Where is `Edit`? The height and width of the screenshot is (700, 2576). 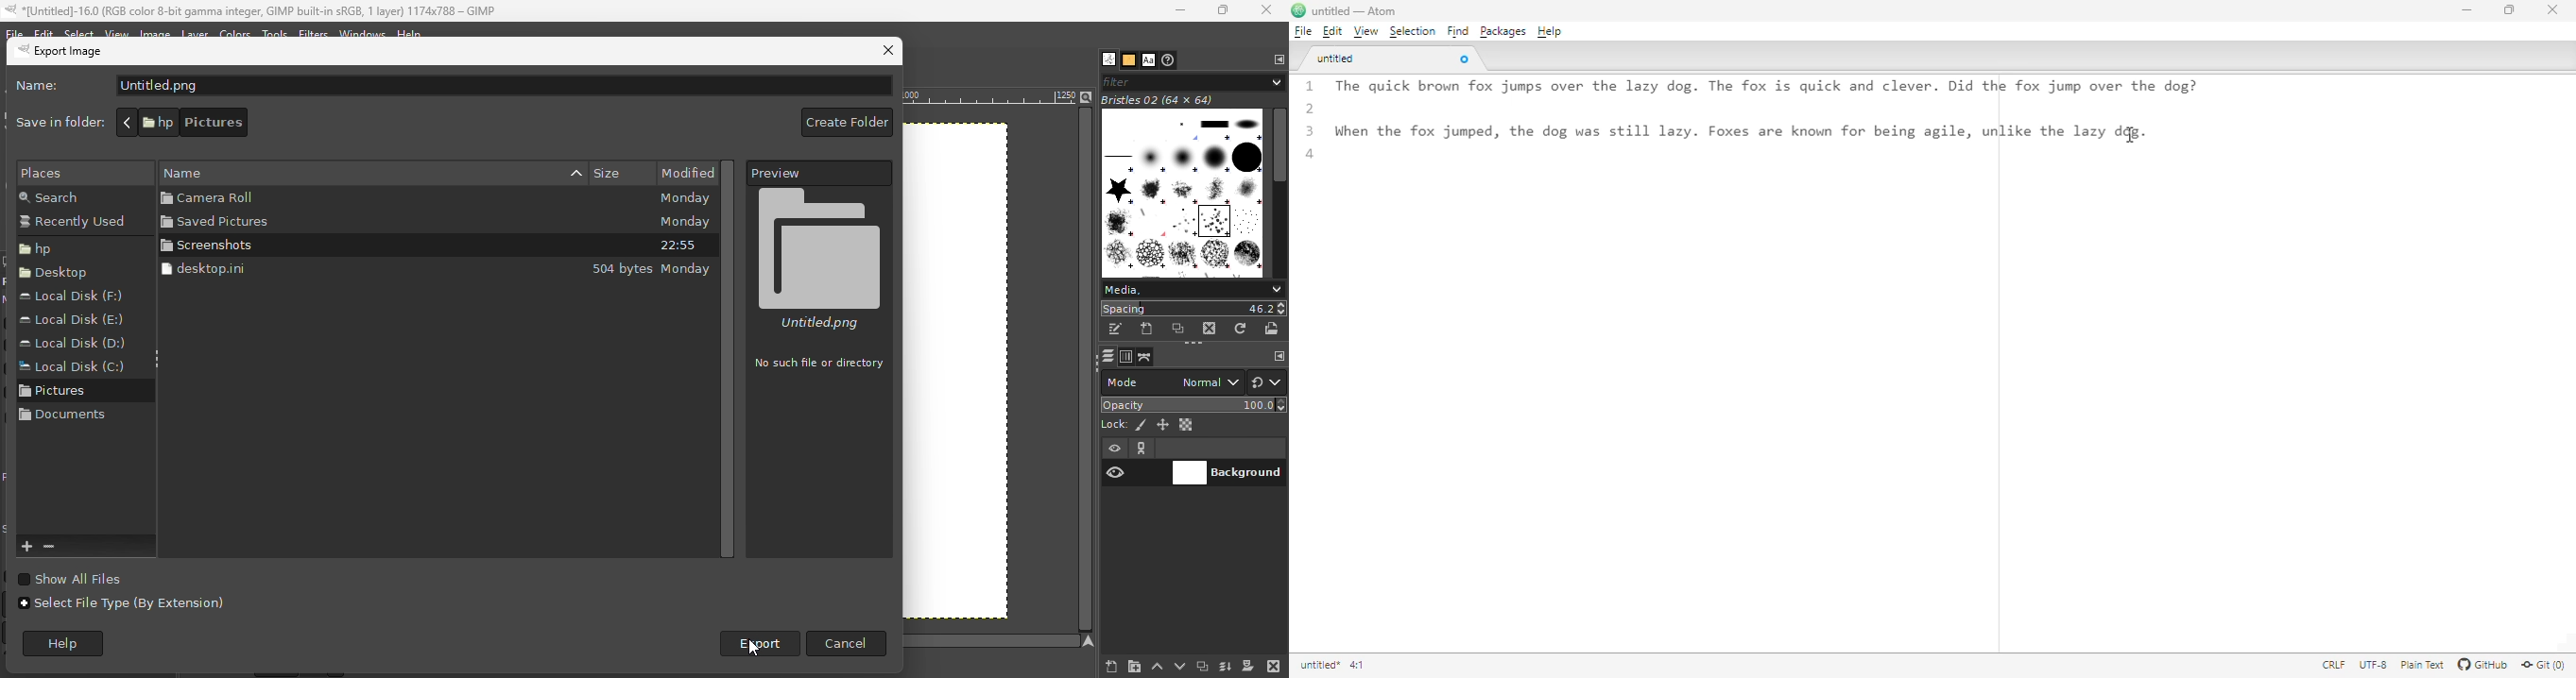
Edit is located at coordinates (43, 31).